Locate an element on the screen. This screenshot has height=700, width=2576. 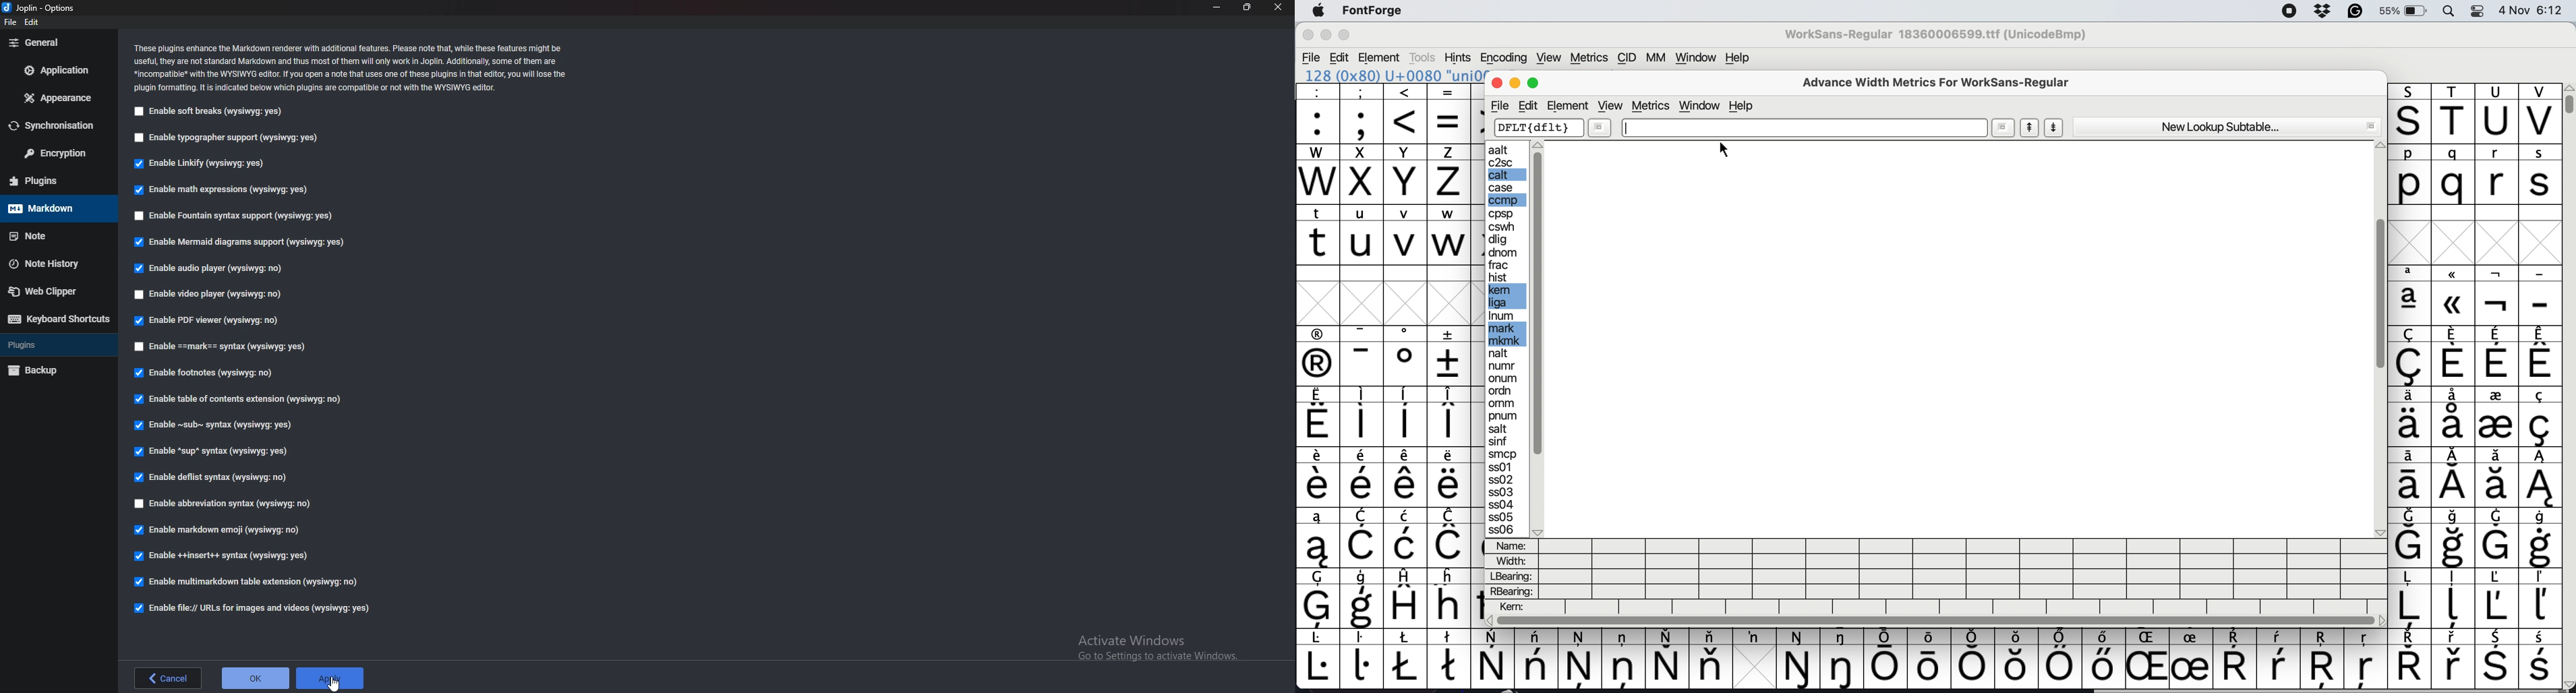
Minimize is located at coordinates (1217, 9).